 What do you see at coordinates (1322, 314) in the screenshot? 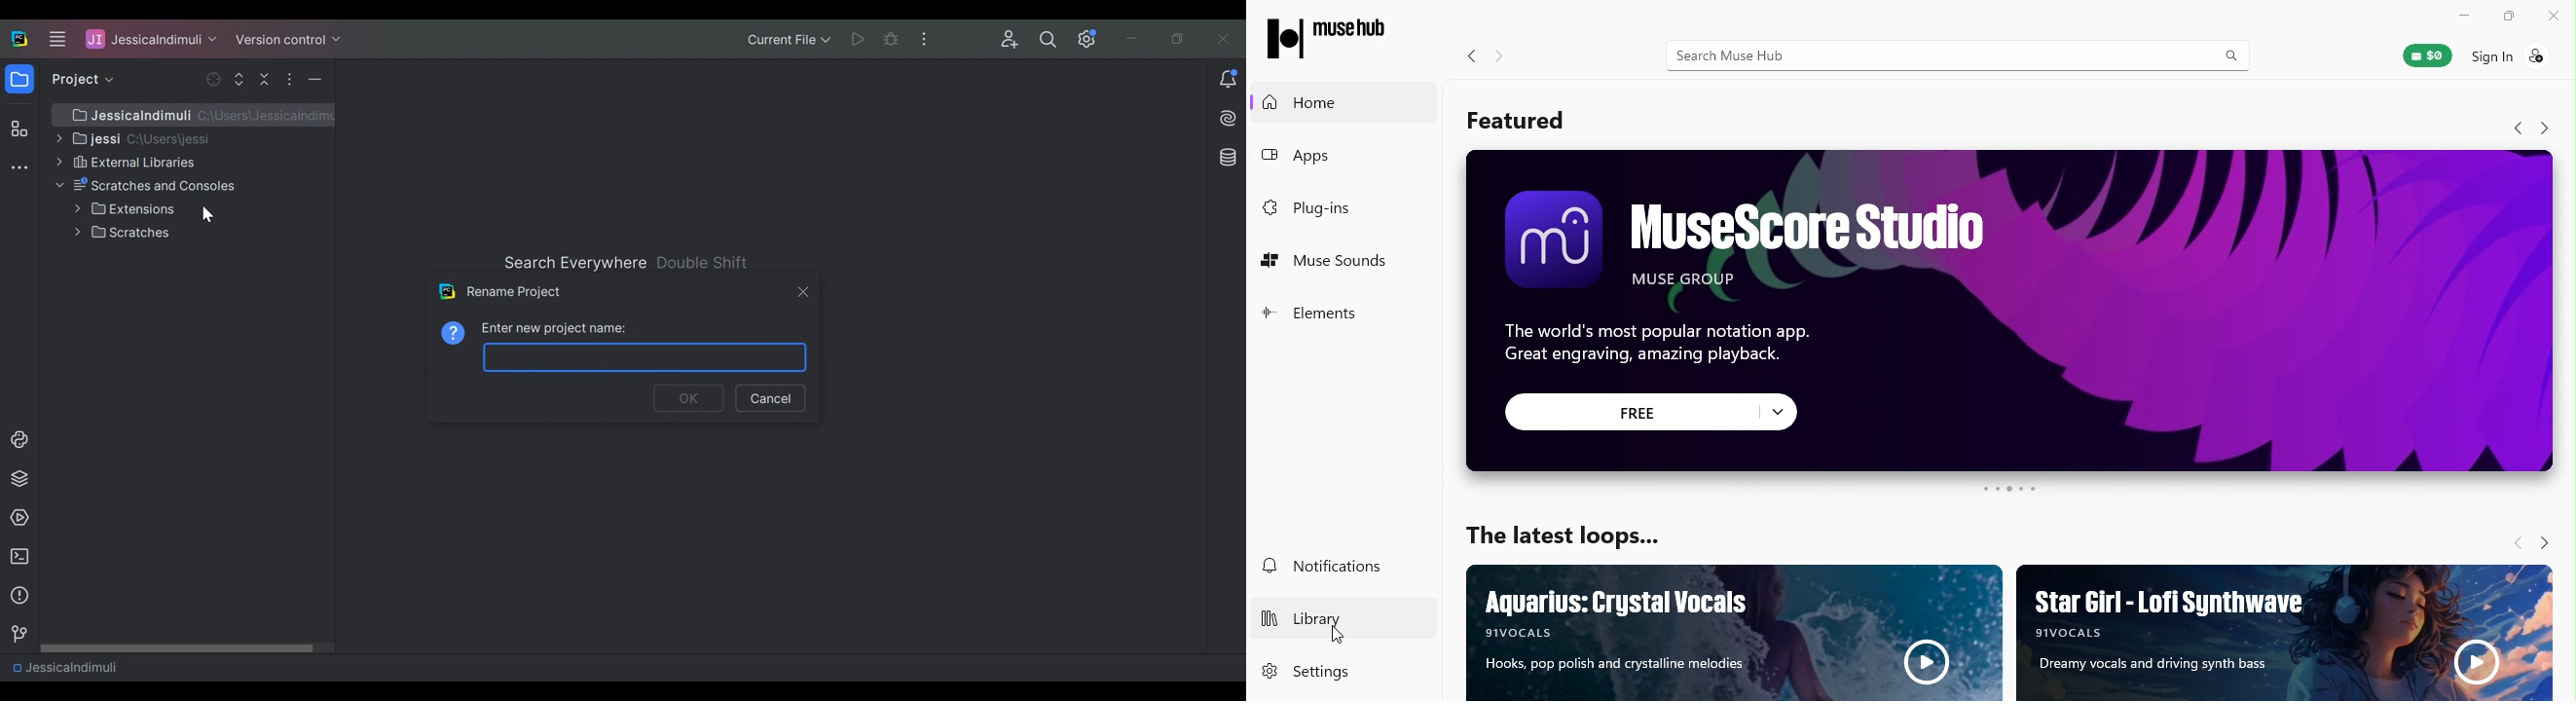
I see `Elements` at bounding box center [1322, 314].